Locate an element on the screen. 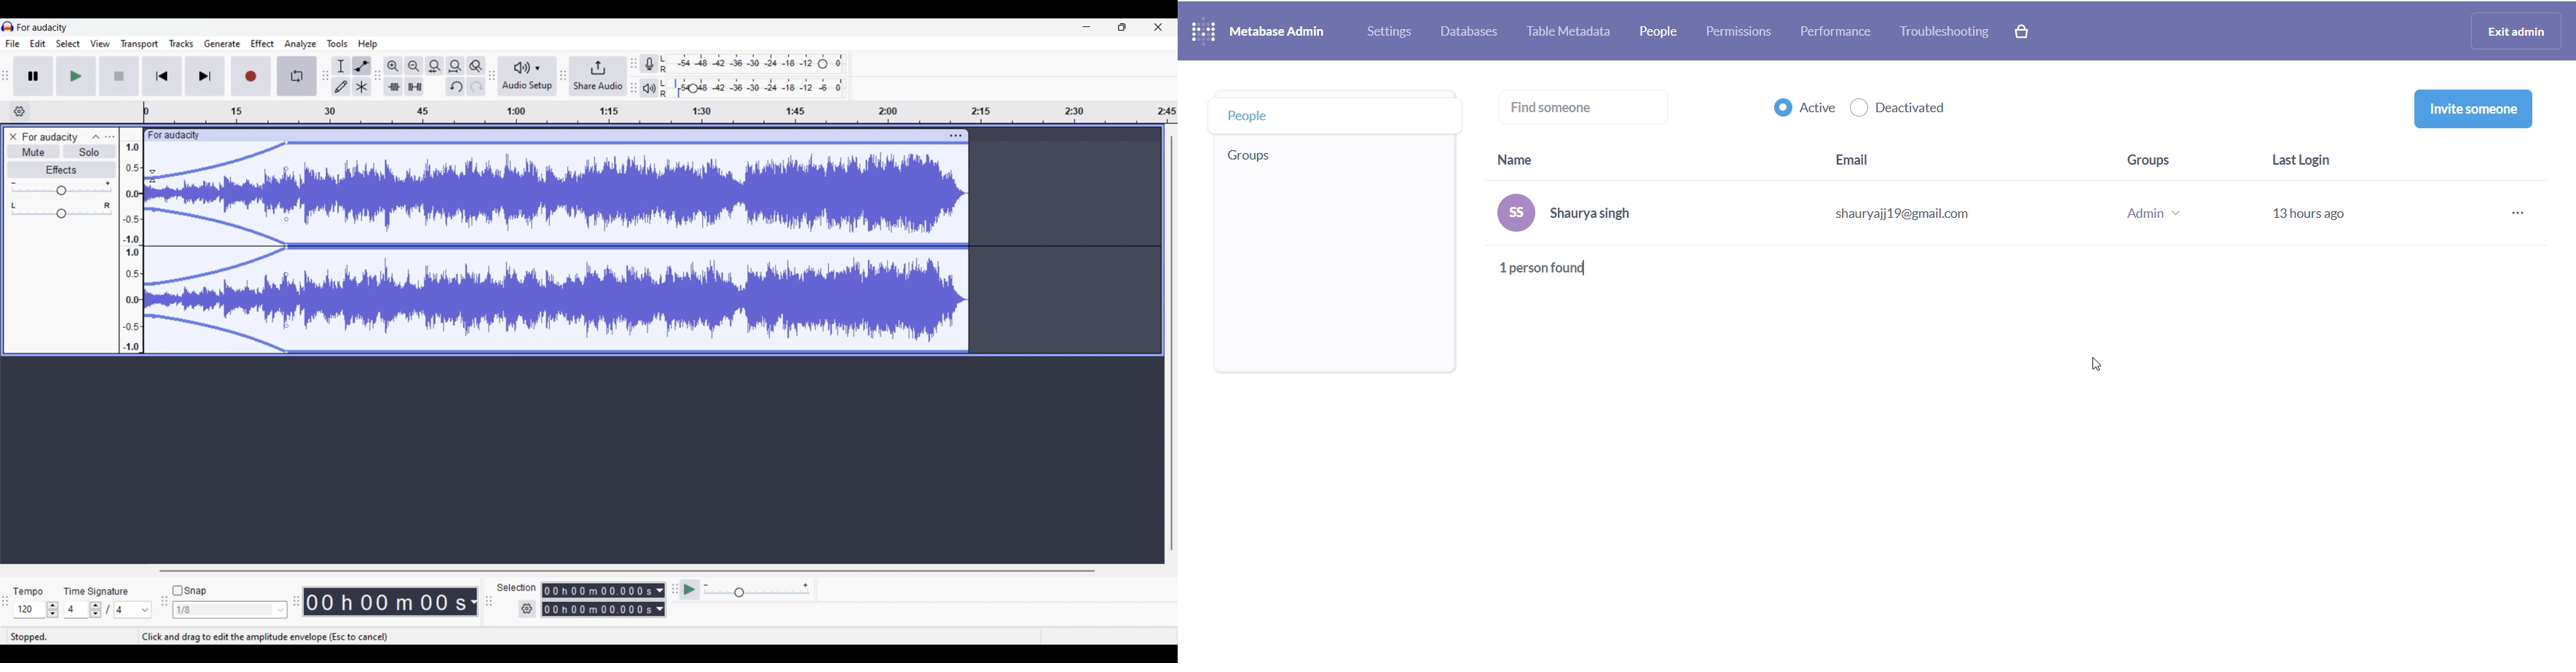  stopped is located at coordinates (29, 637).